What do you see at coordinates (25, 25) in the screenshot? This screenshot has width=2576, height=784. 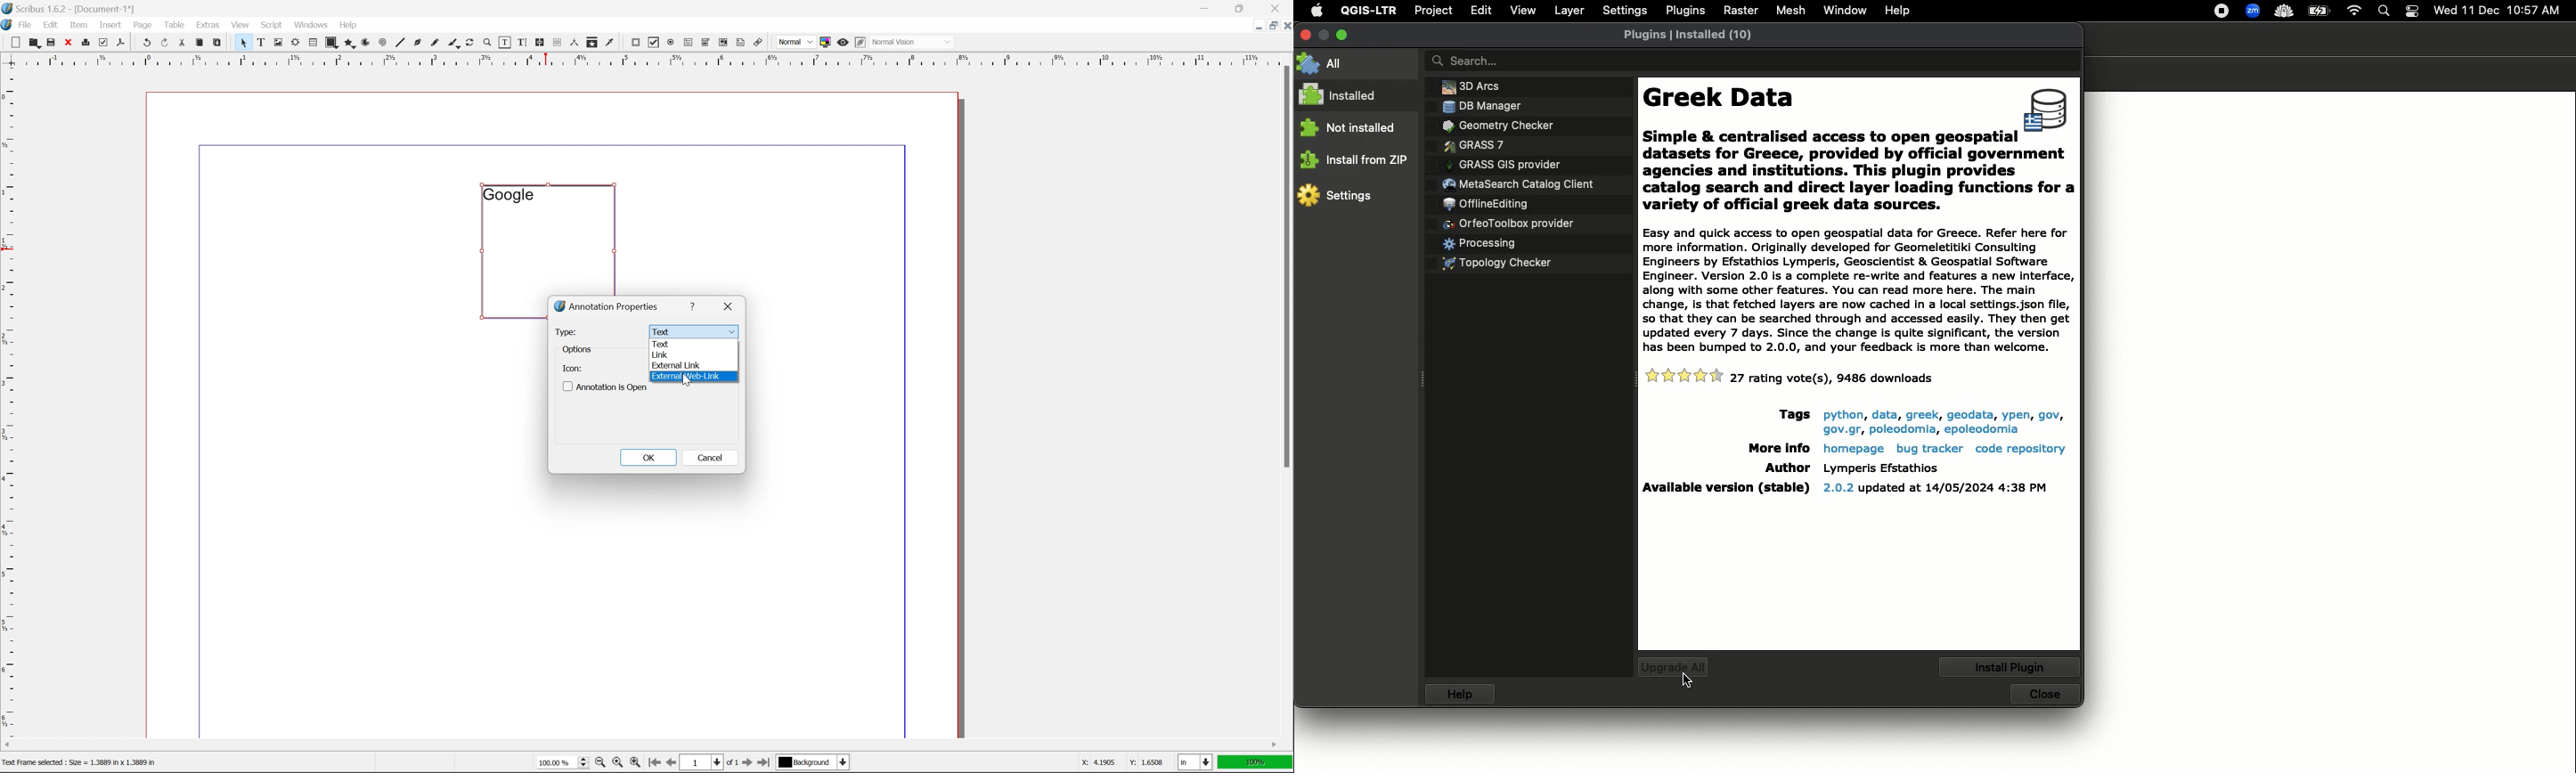 I see `file` at bounding box center [25, 25].